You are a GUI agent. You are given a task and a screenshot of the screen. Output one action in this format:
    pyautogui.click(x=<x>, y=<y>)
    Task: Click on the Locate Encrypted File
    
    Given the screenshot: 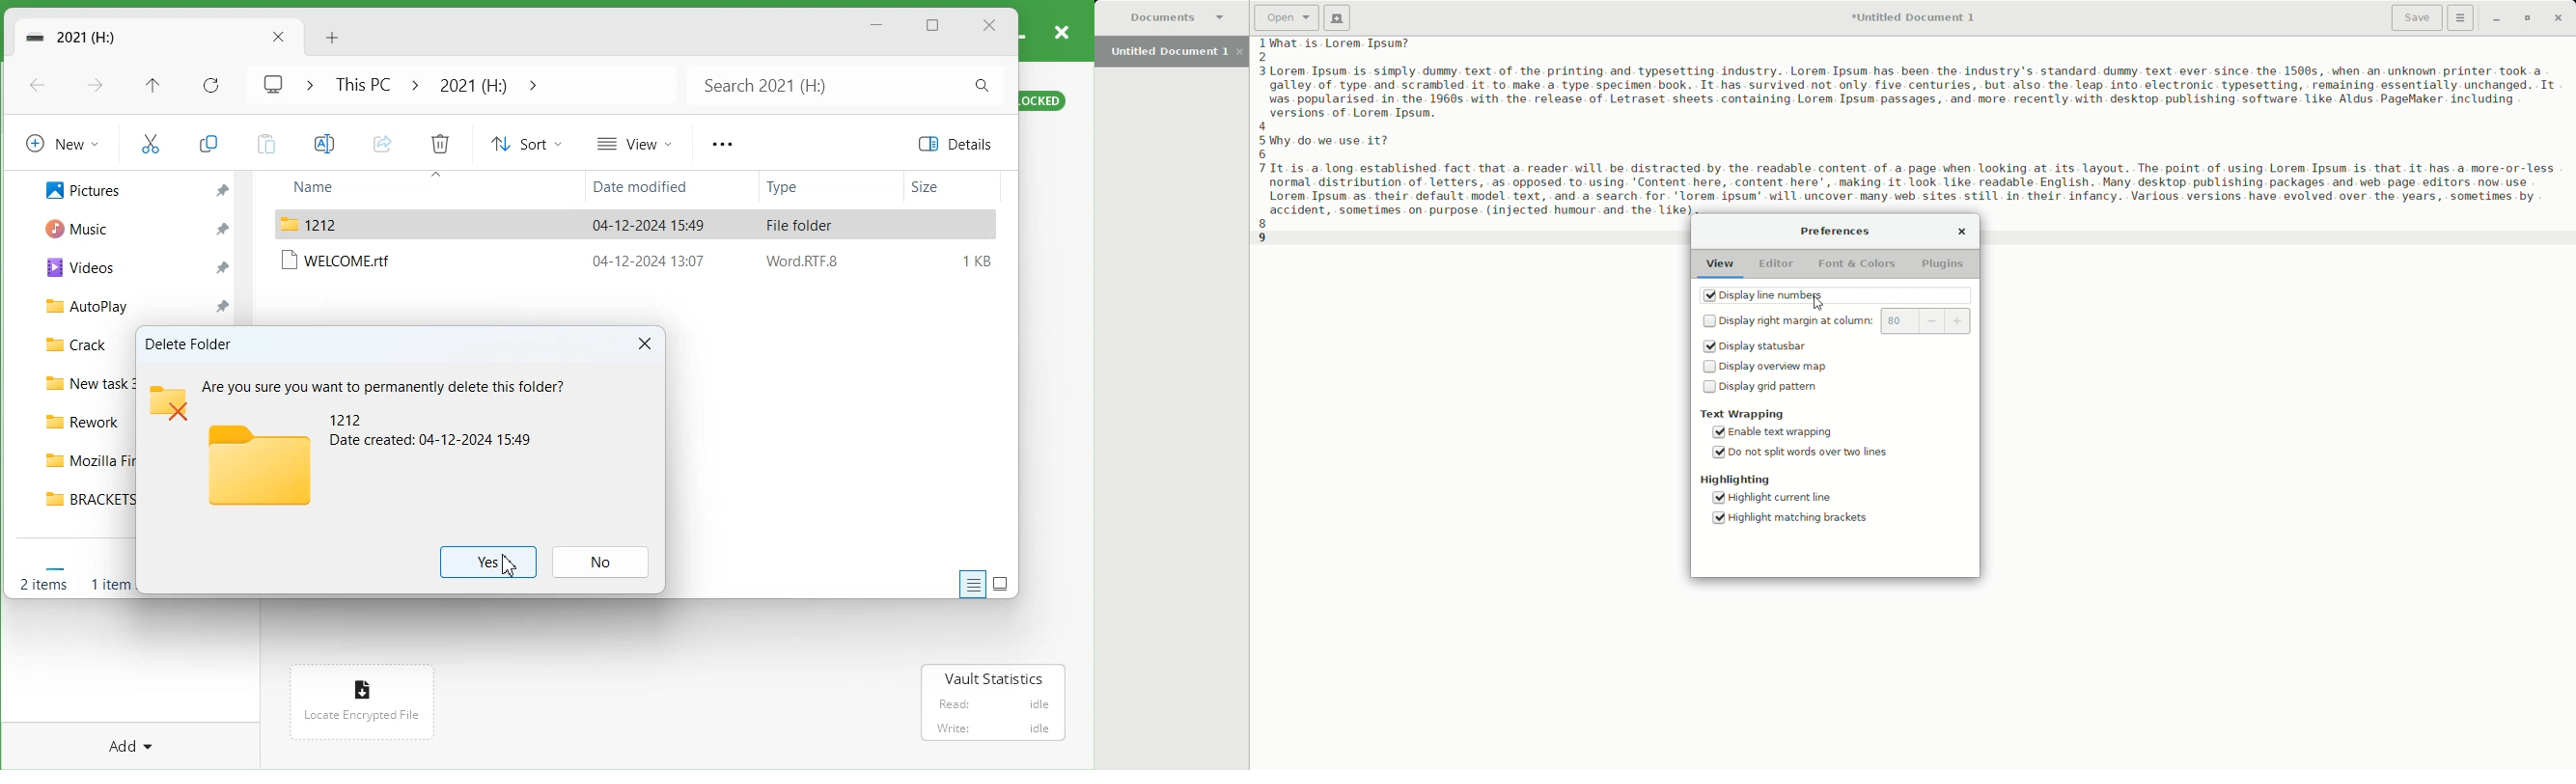 What is the action you would take?
    pyautogui.click(x=359, y=718)
    